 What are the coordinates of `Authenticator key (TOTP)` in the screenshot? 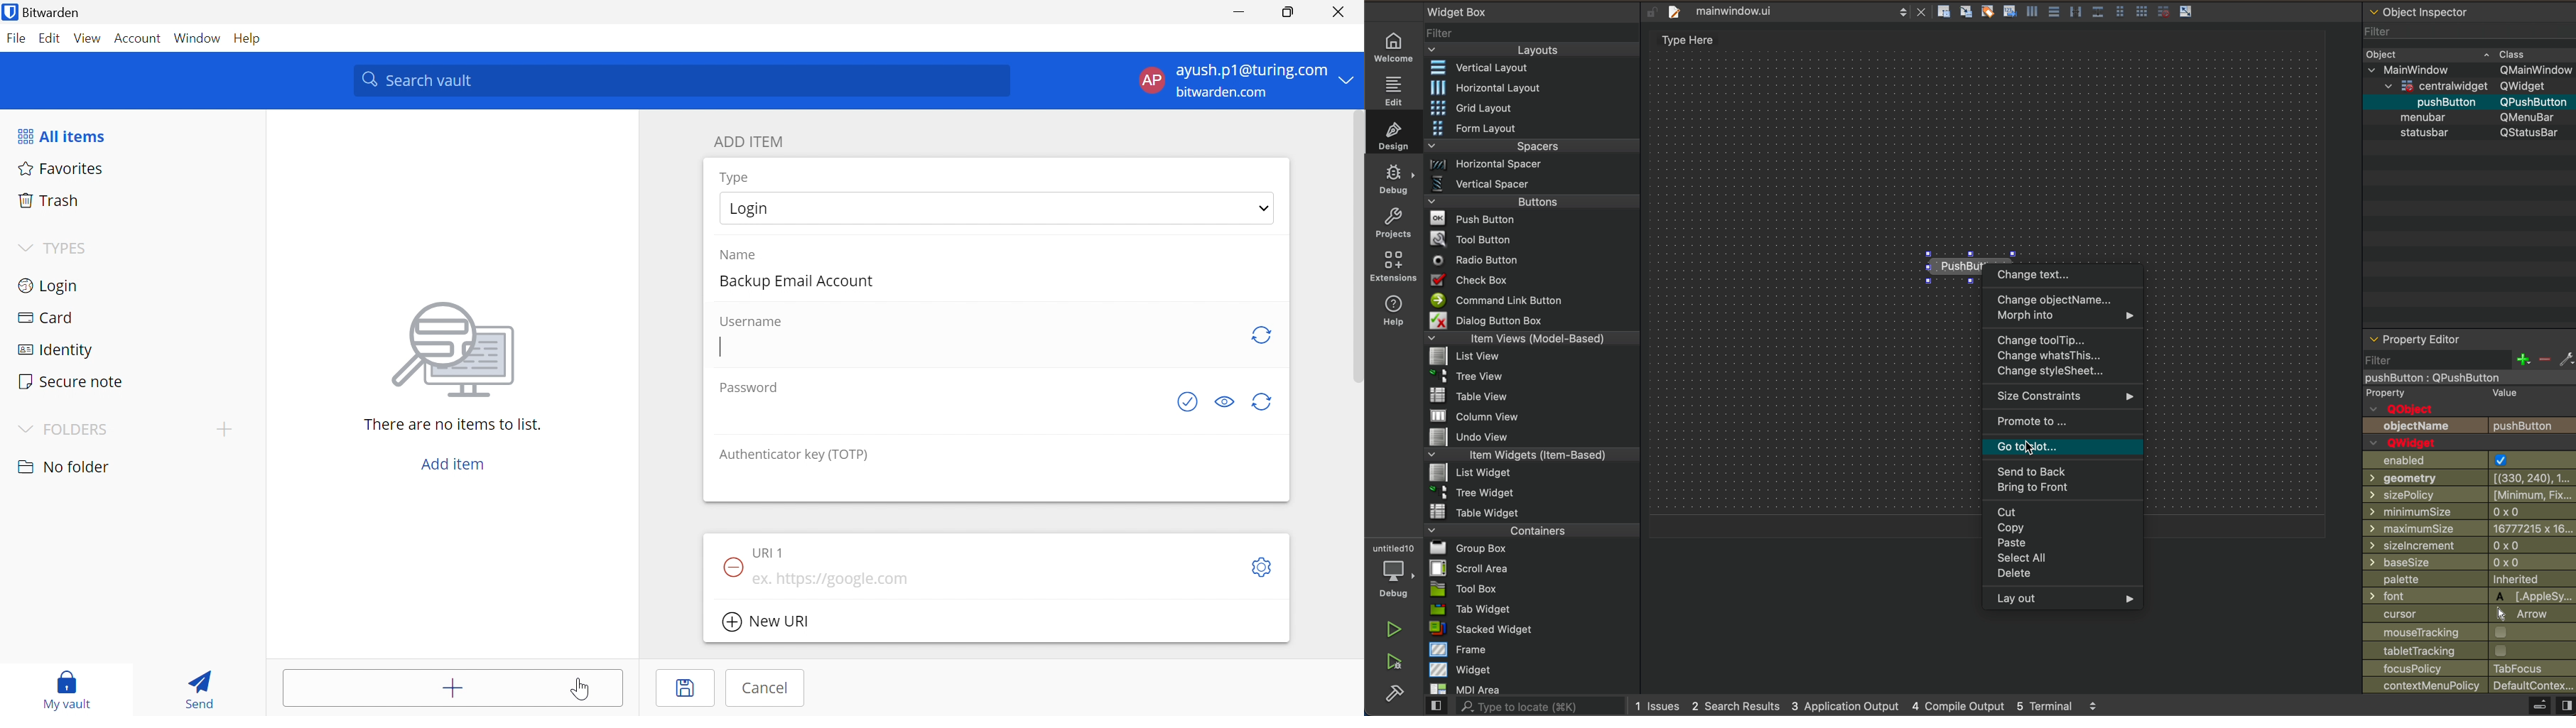 It's located at (794, 456).